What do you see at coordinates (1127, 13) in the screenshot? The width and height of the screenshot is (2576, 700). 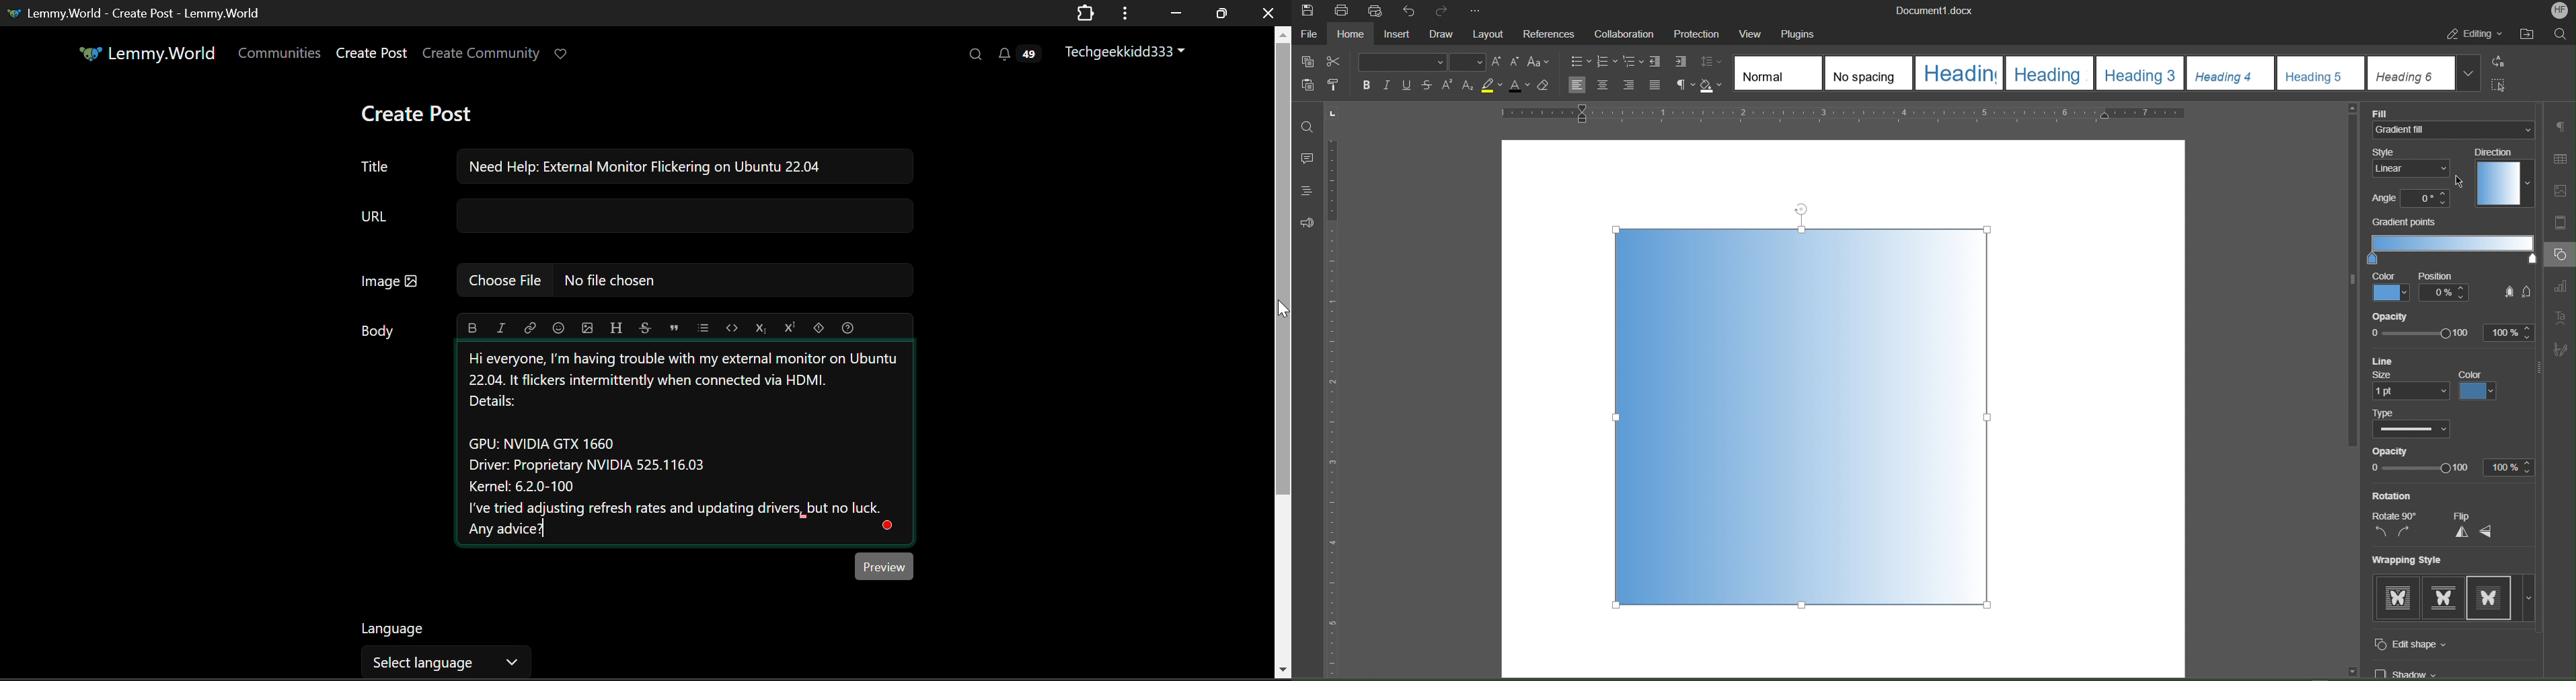 I see `Window Options` at bounding box center [1127, 13].